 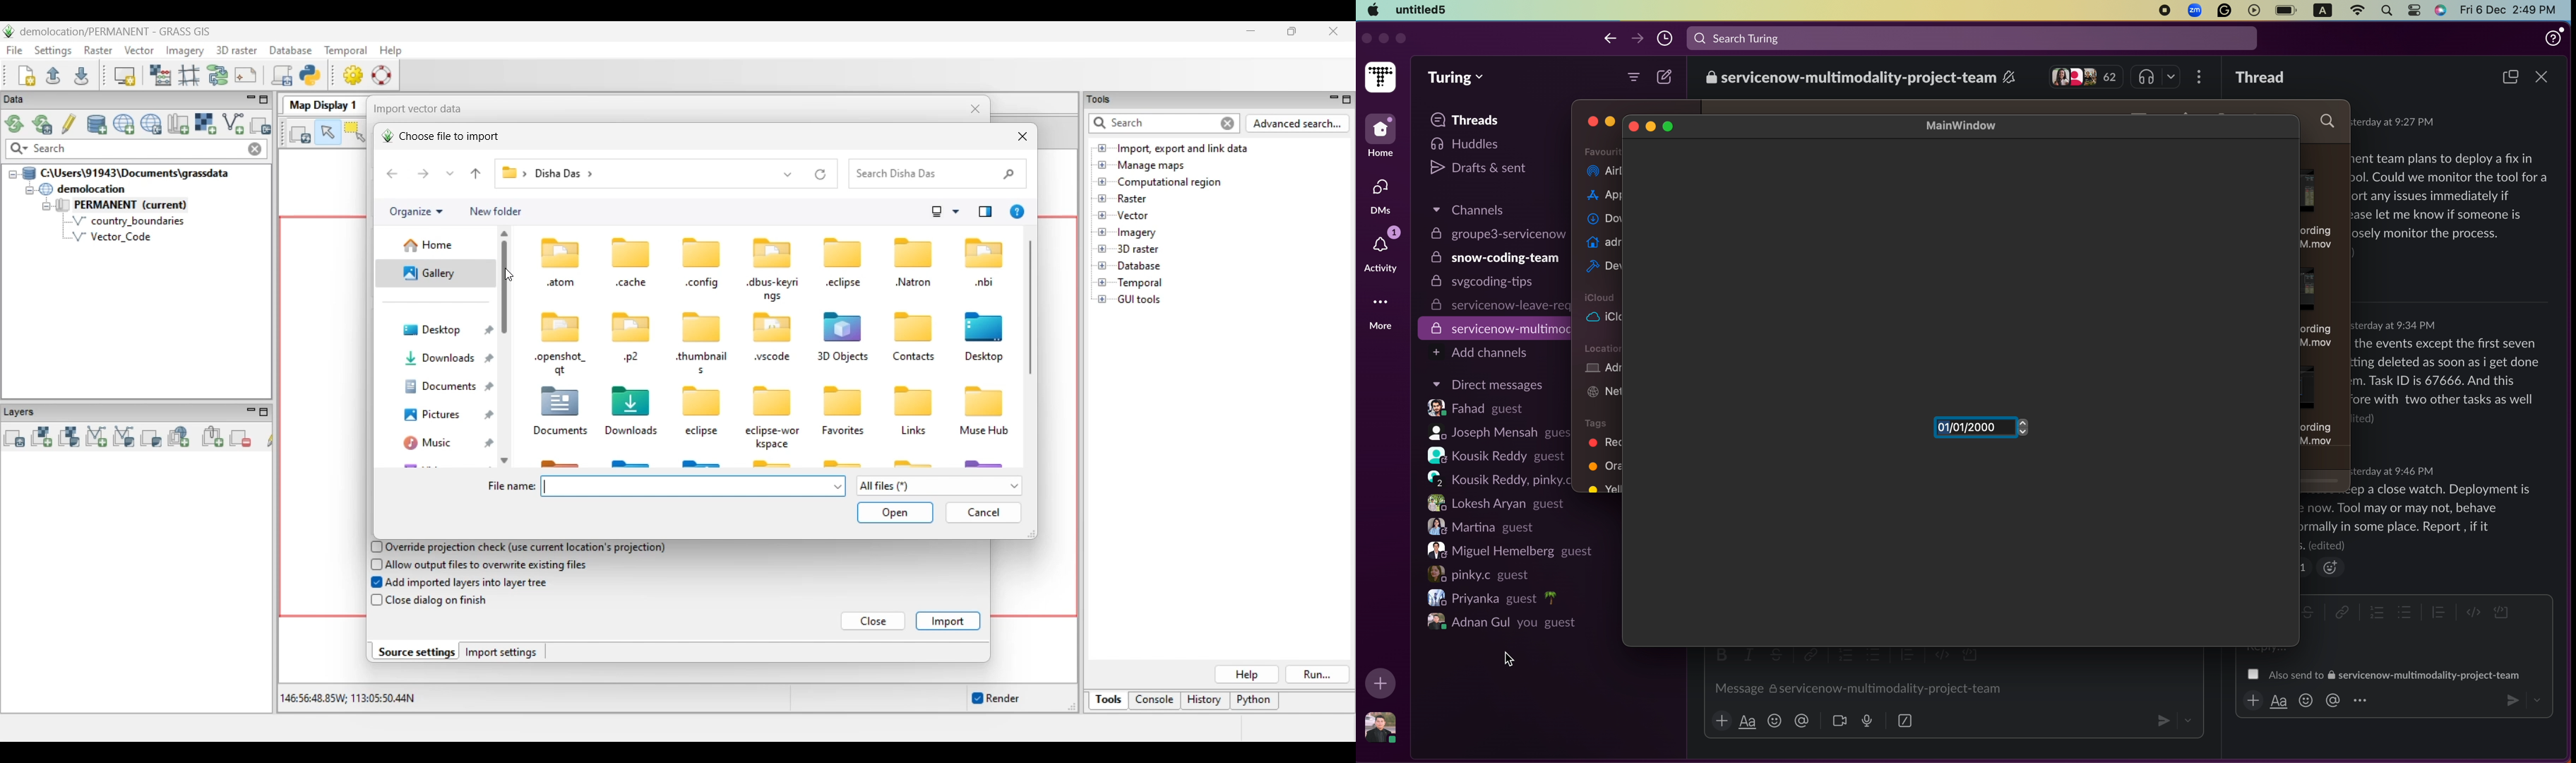 What do you see at coordinates (2160, 720) in the screenshot?
I see `send` at bounding box center [2160, 720].